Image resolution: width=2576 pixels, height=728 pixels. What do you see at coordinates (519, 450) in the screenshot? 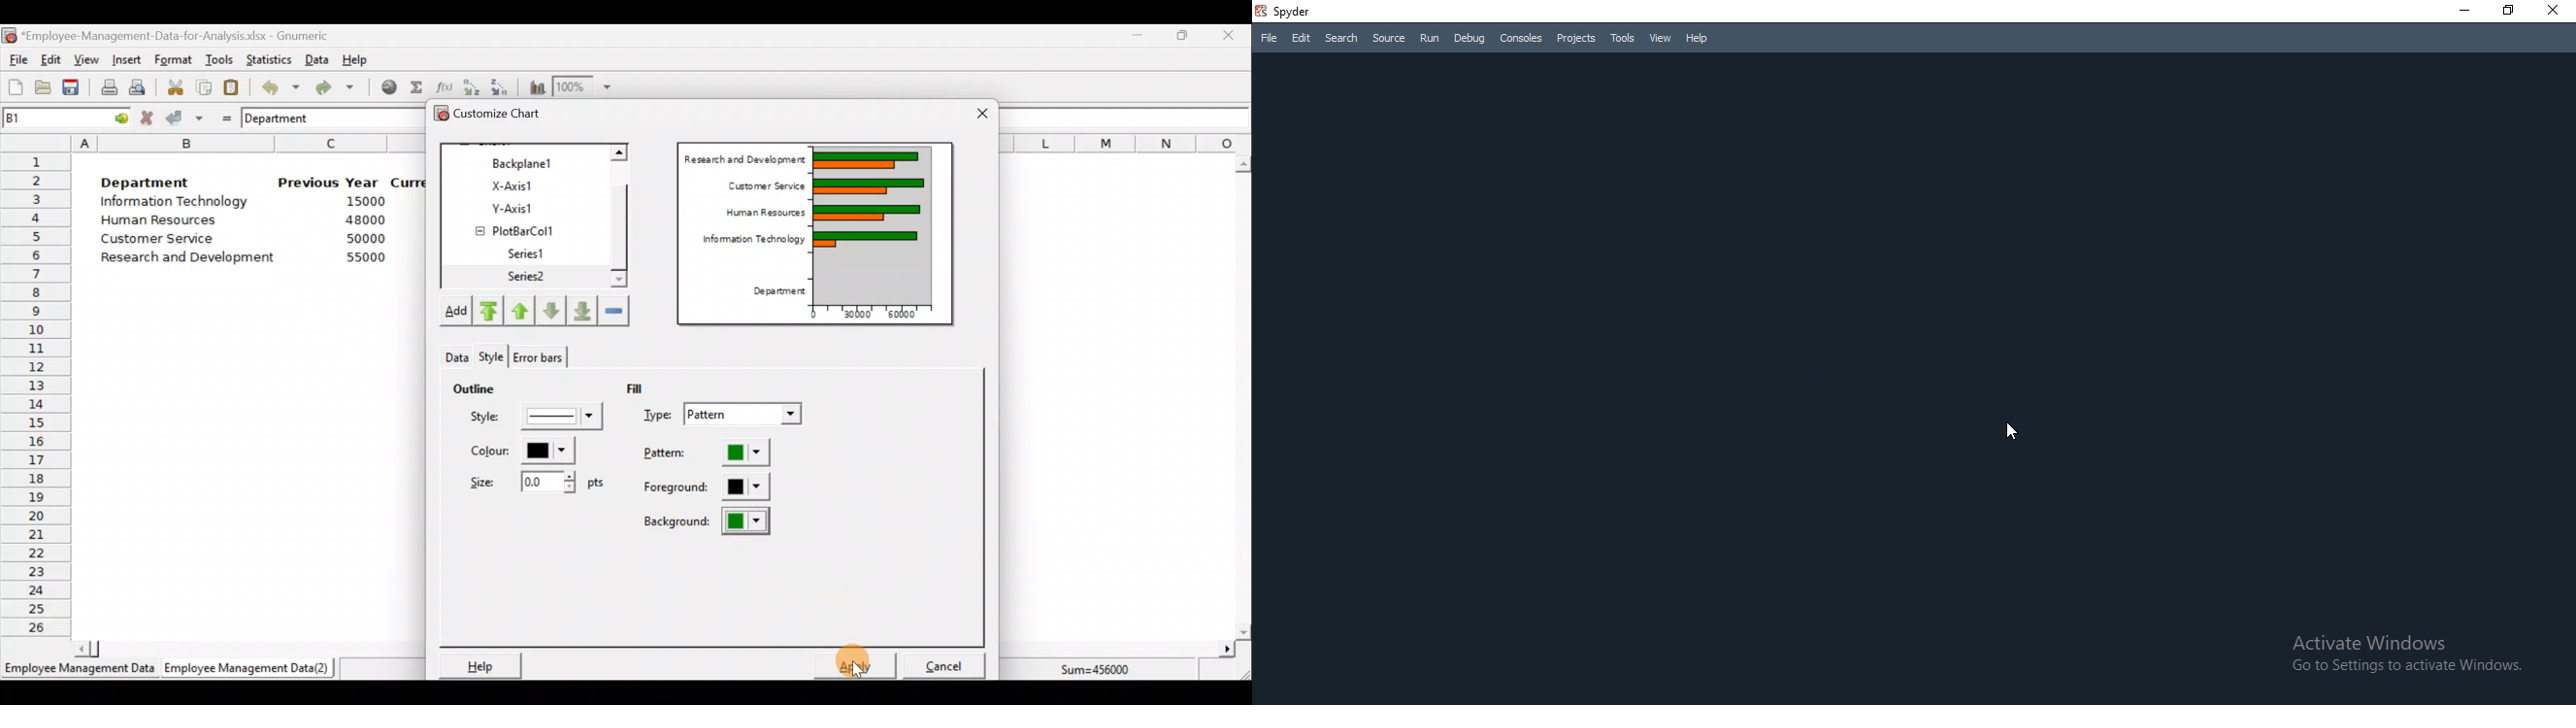
I see `Color` at bounding box center [519, 450].